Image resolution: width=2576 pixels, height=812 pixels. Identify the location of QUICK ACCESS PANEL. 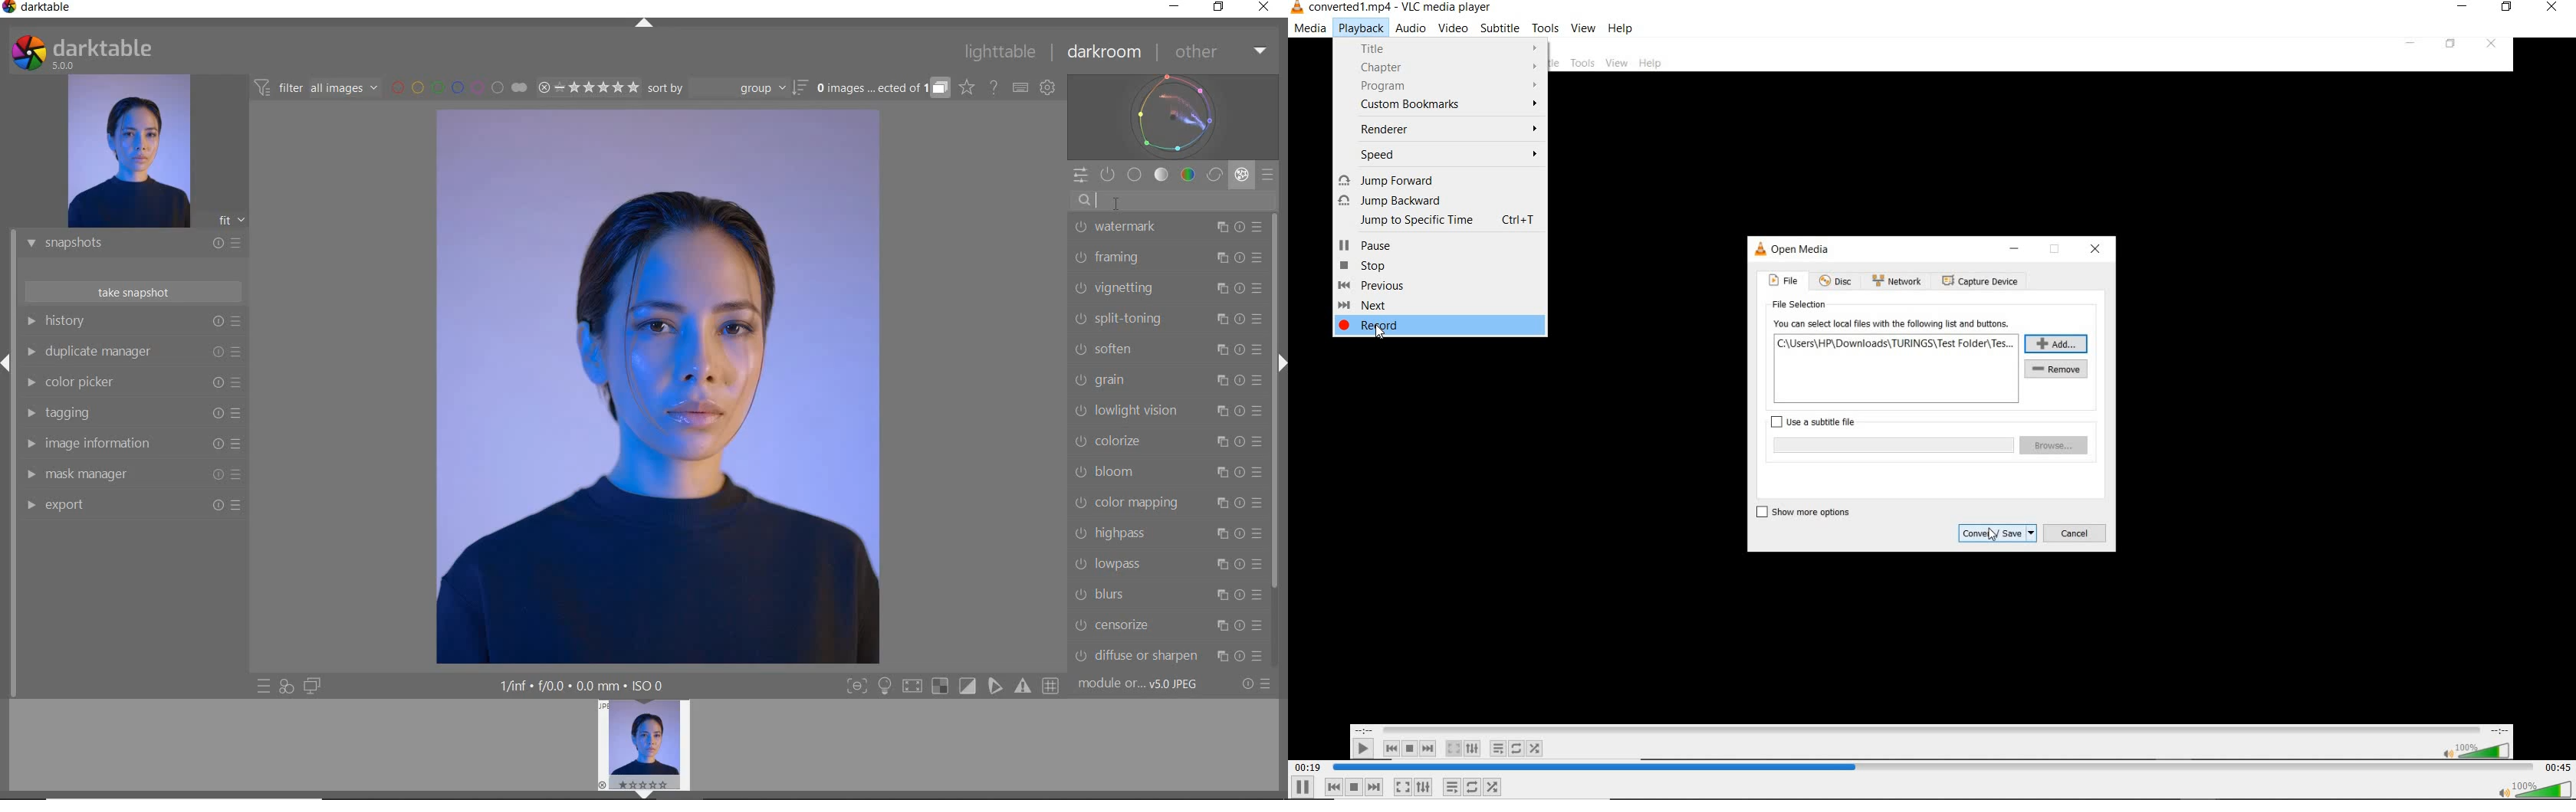
(1079, 176).